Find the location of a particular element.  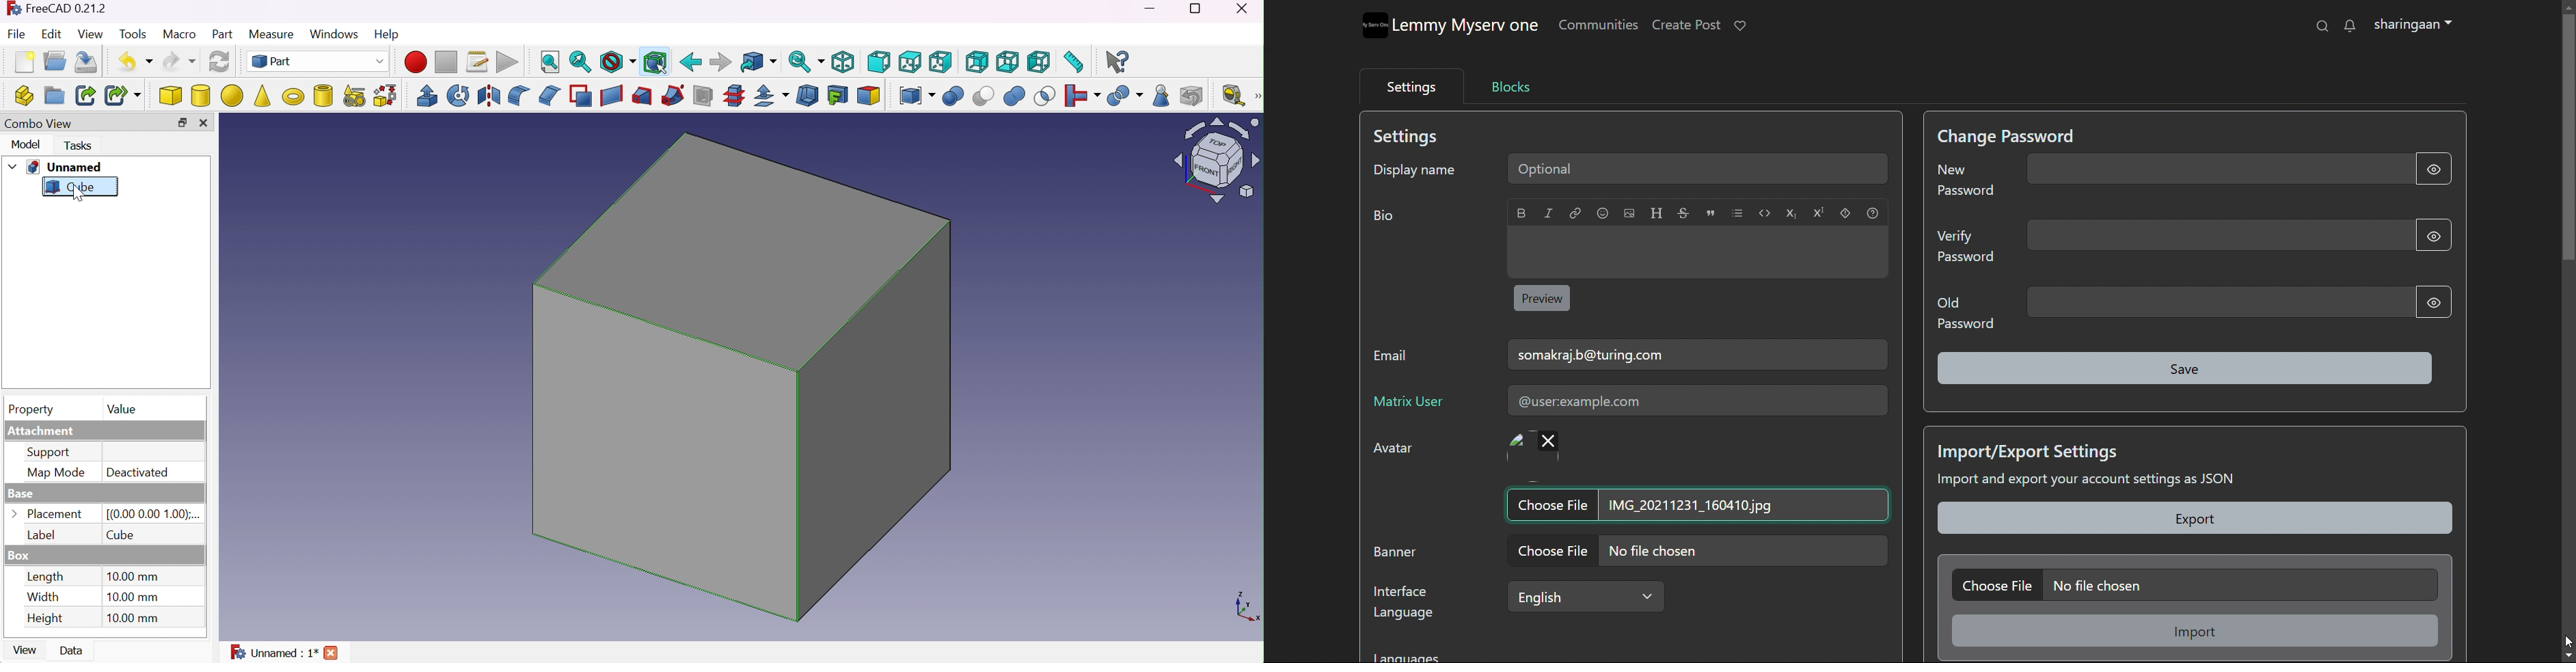

Create part is located at coordinates (19, 96).